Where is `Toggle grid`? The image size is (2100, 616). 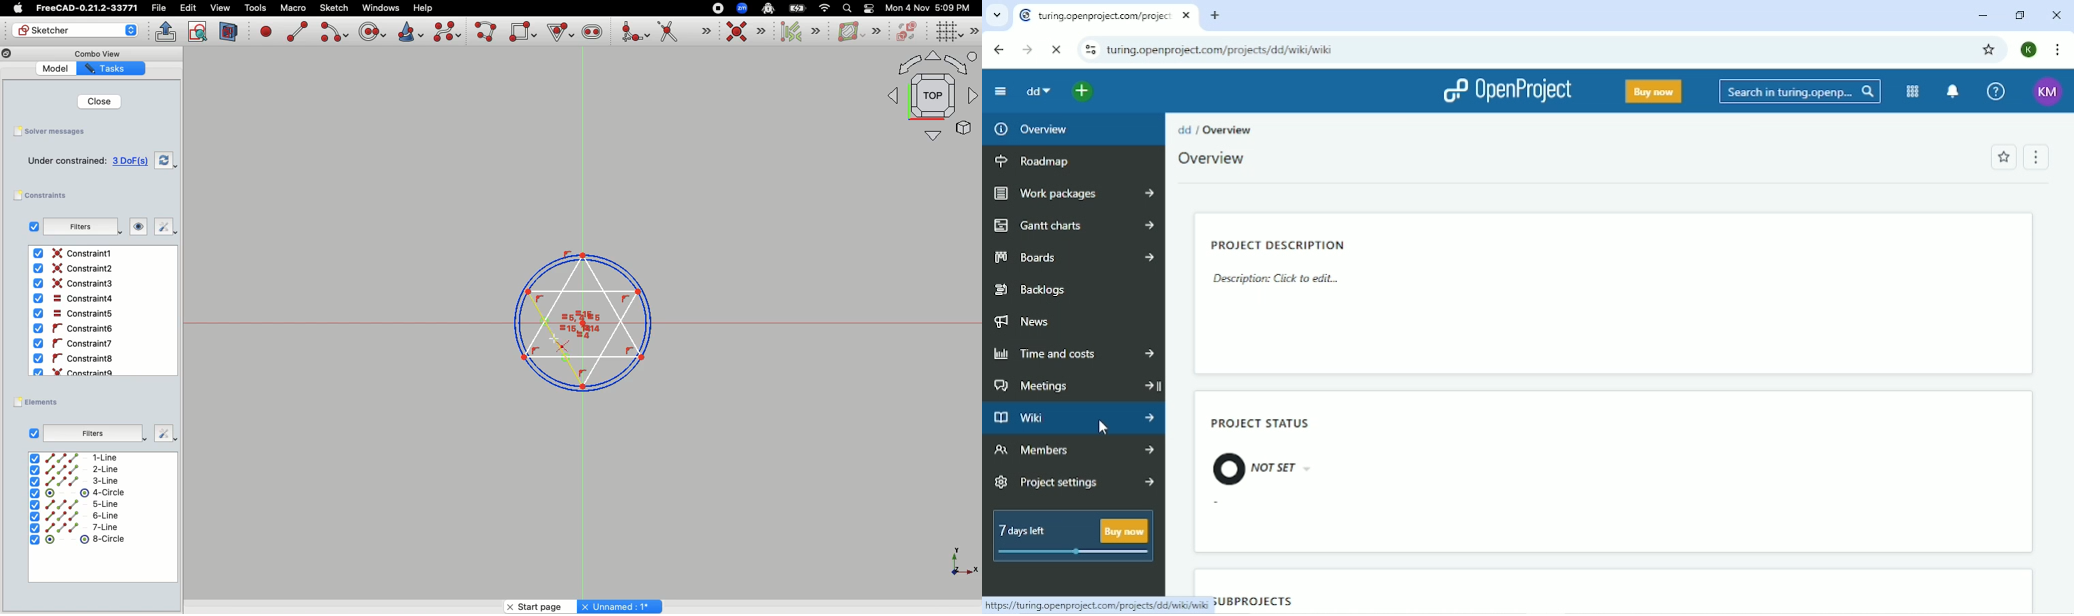
Toggle grid is located at coordinates (948, 32).